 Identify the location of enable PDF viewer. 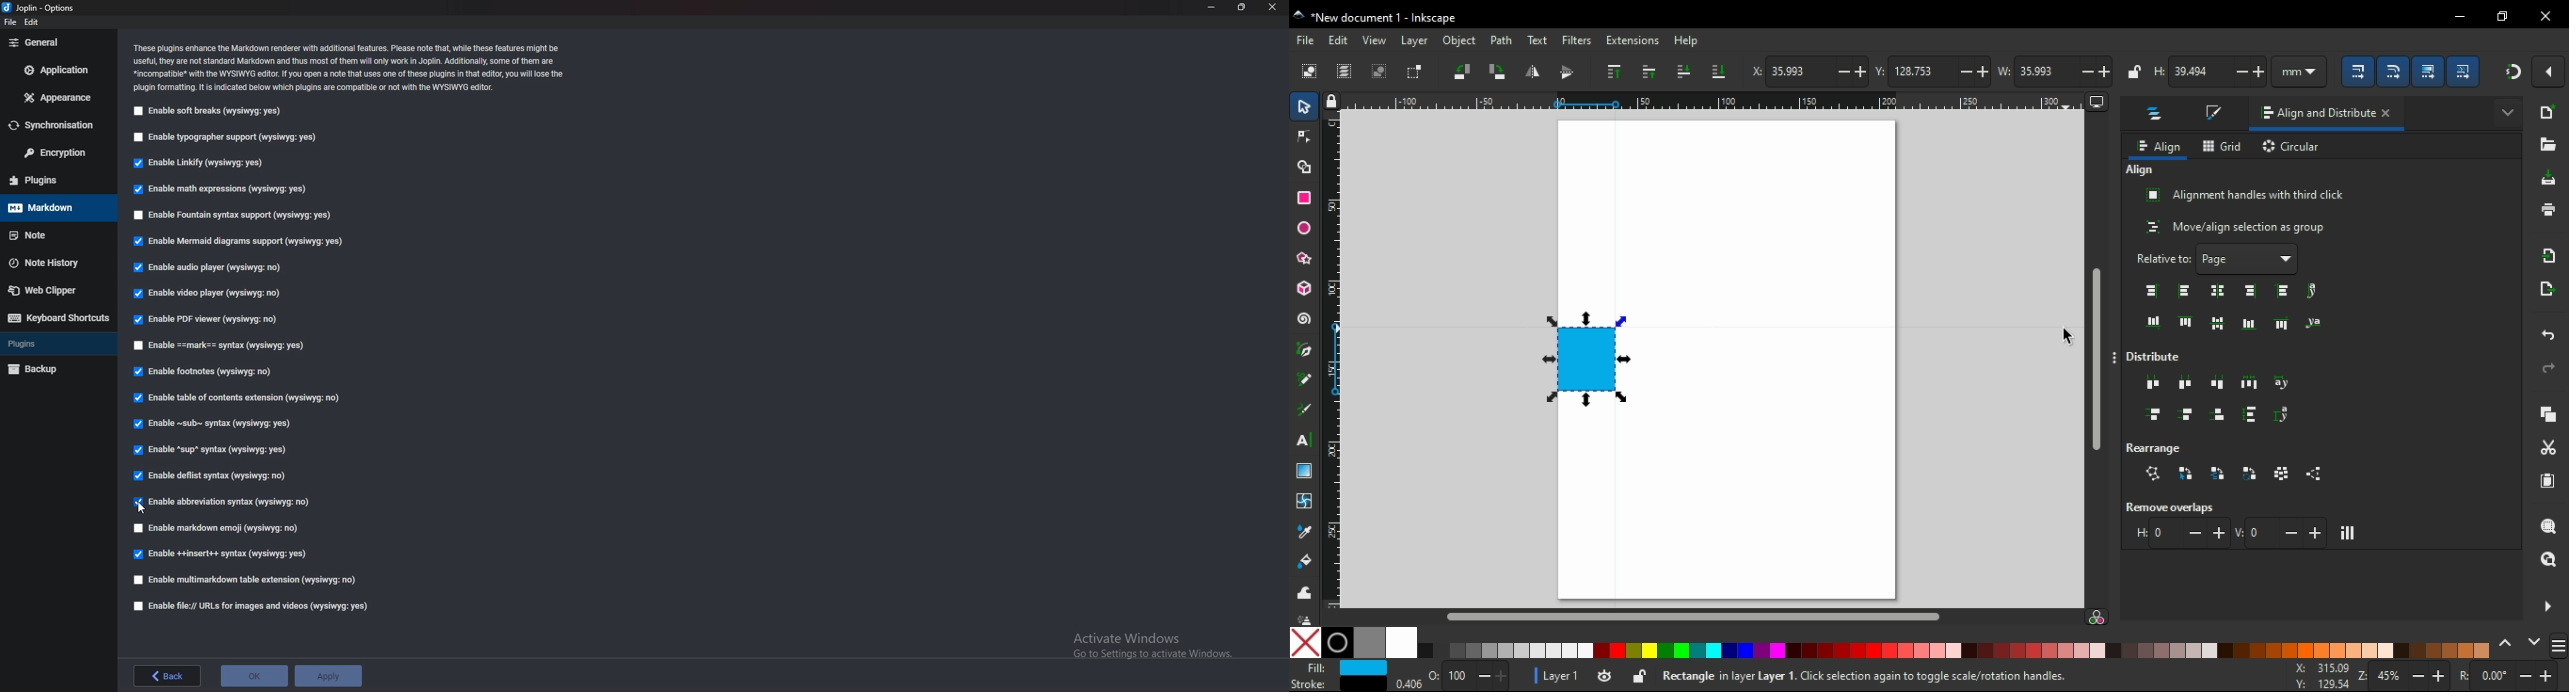
(209, 320).